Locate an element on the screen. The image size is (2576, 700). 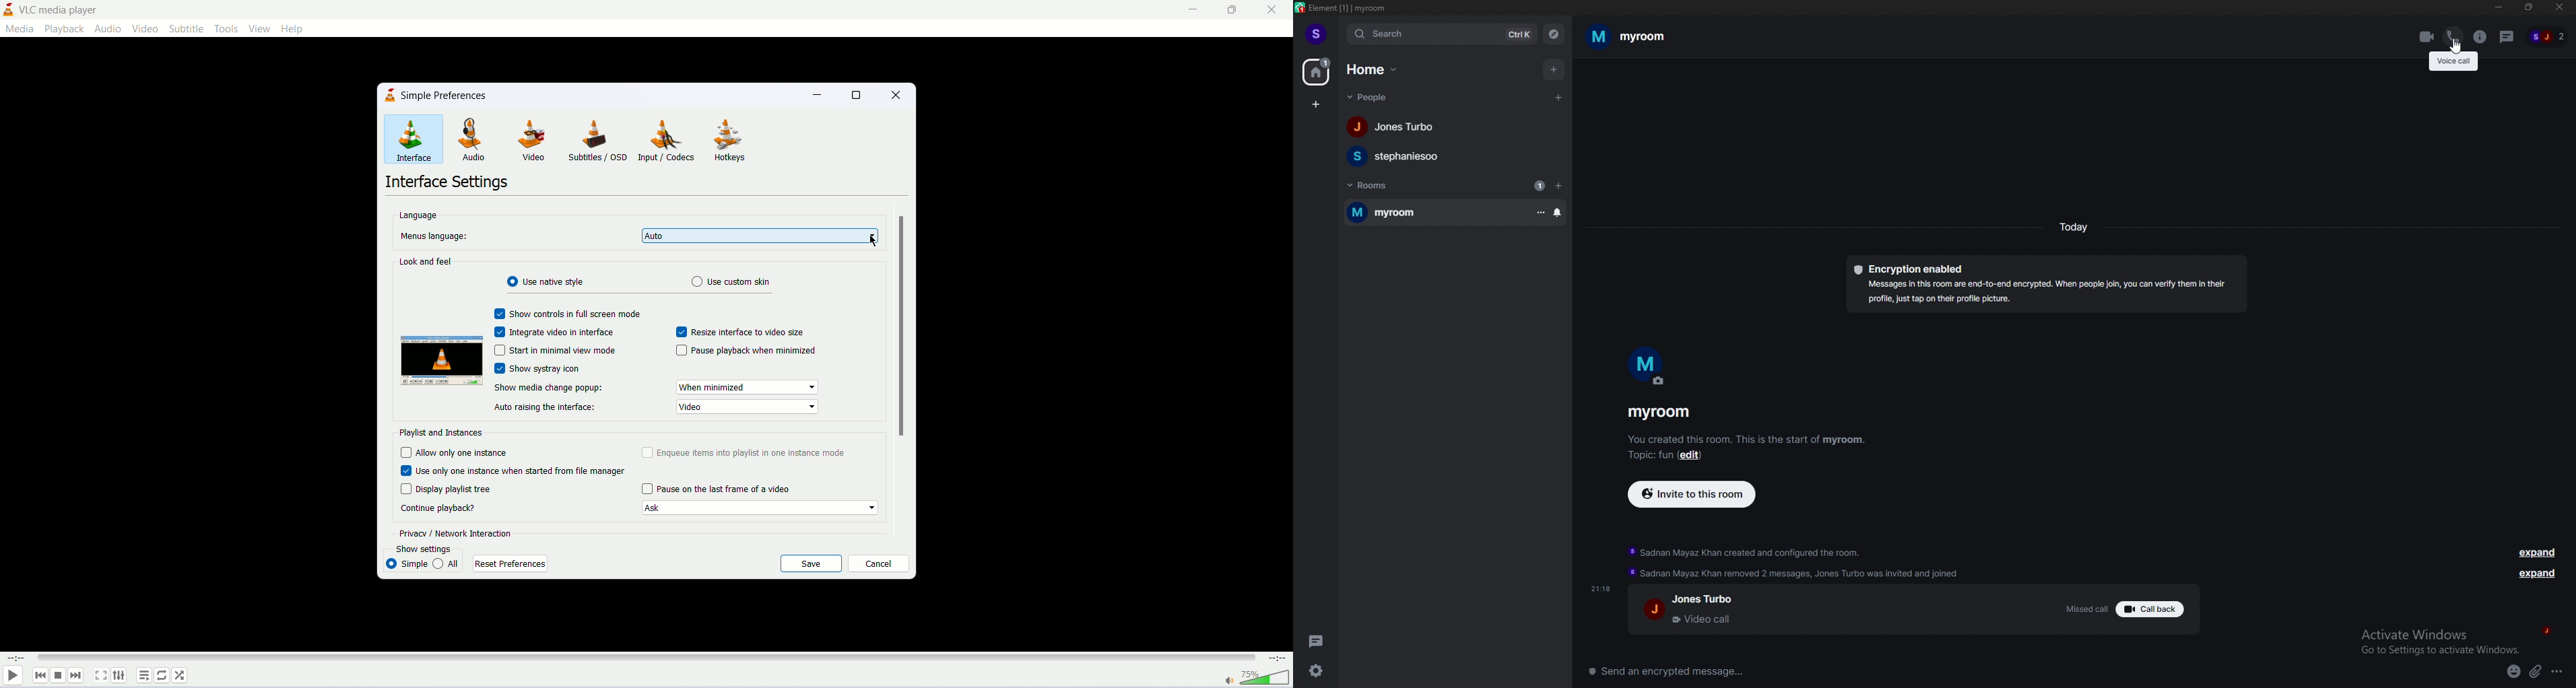
settings is located at coordinates (1319, 671).